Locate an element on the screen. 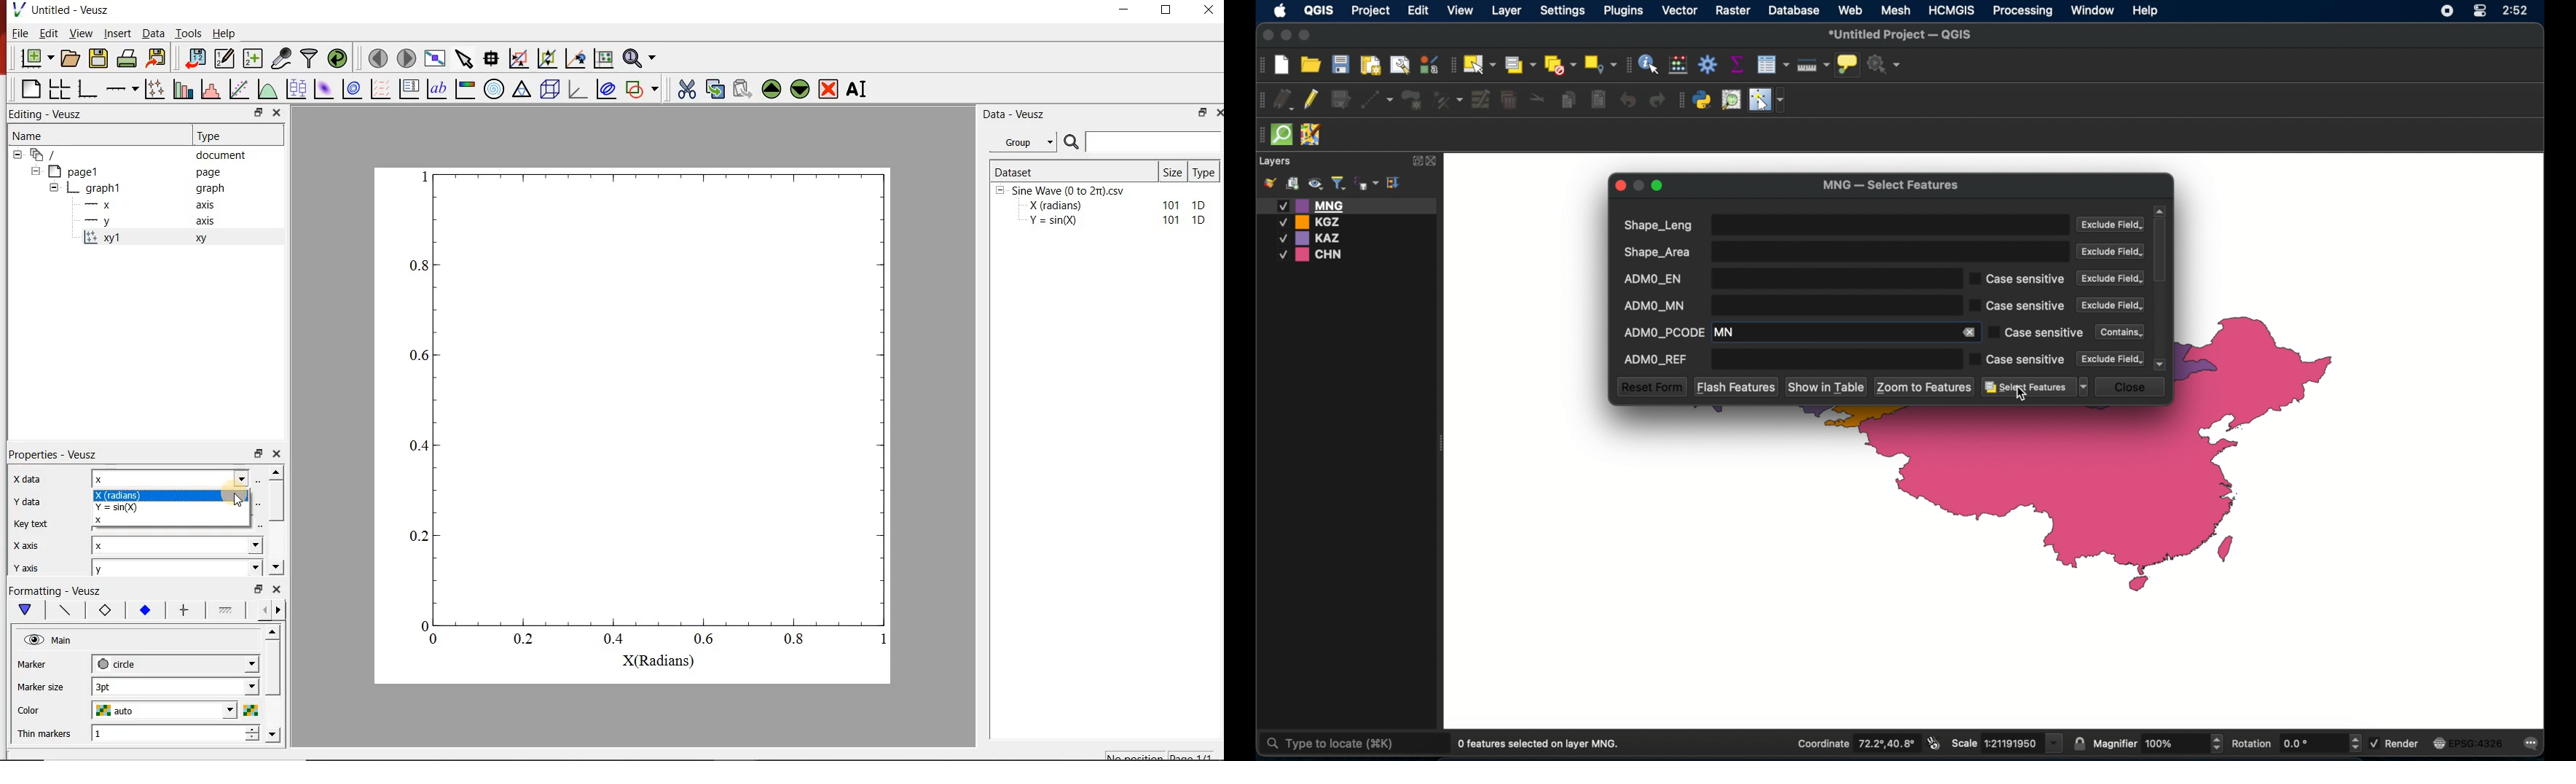  settings is located at coordinates (1562, 11).